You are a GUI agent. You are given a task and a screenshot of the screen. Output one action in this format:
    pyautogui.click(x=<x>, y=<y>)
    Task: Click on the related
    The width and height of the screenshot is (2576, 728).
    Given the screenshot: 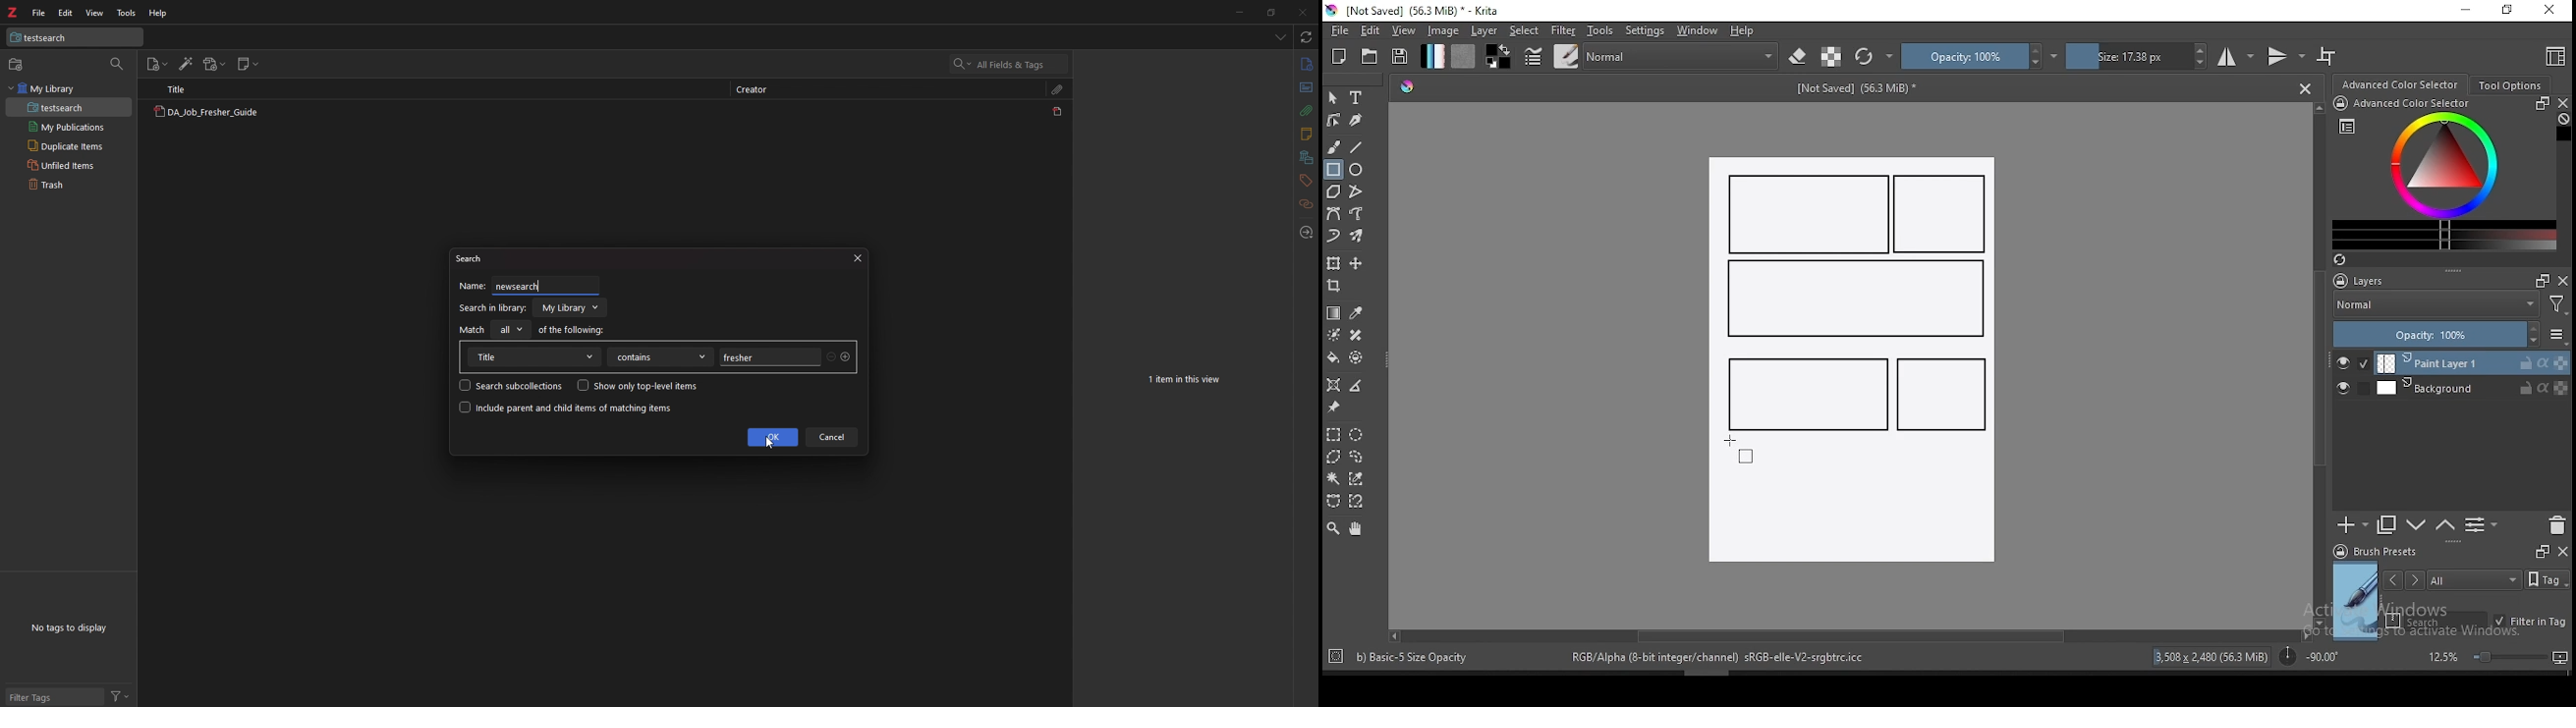 What is the action you would take?
    pyautogui.click(x=1307, y=205)
    